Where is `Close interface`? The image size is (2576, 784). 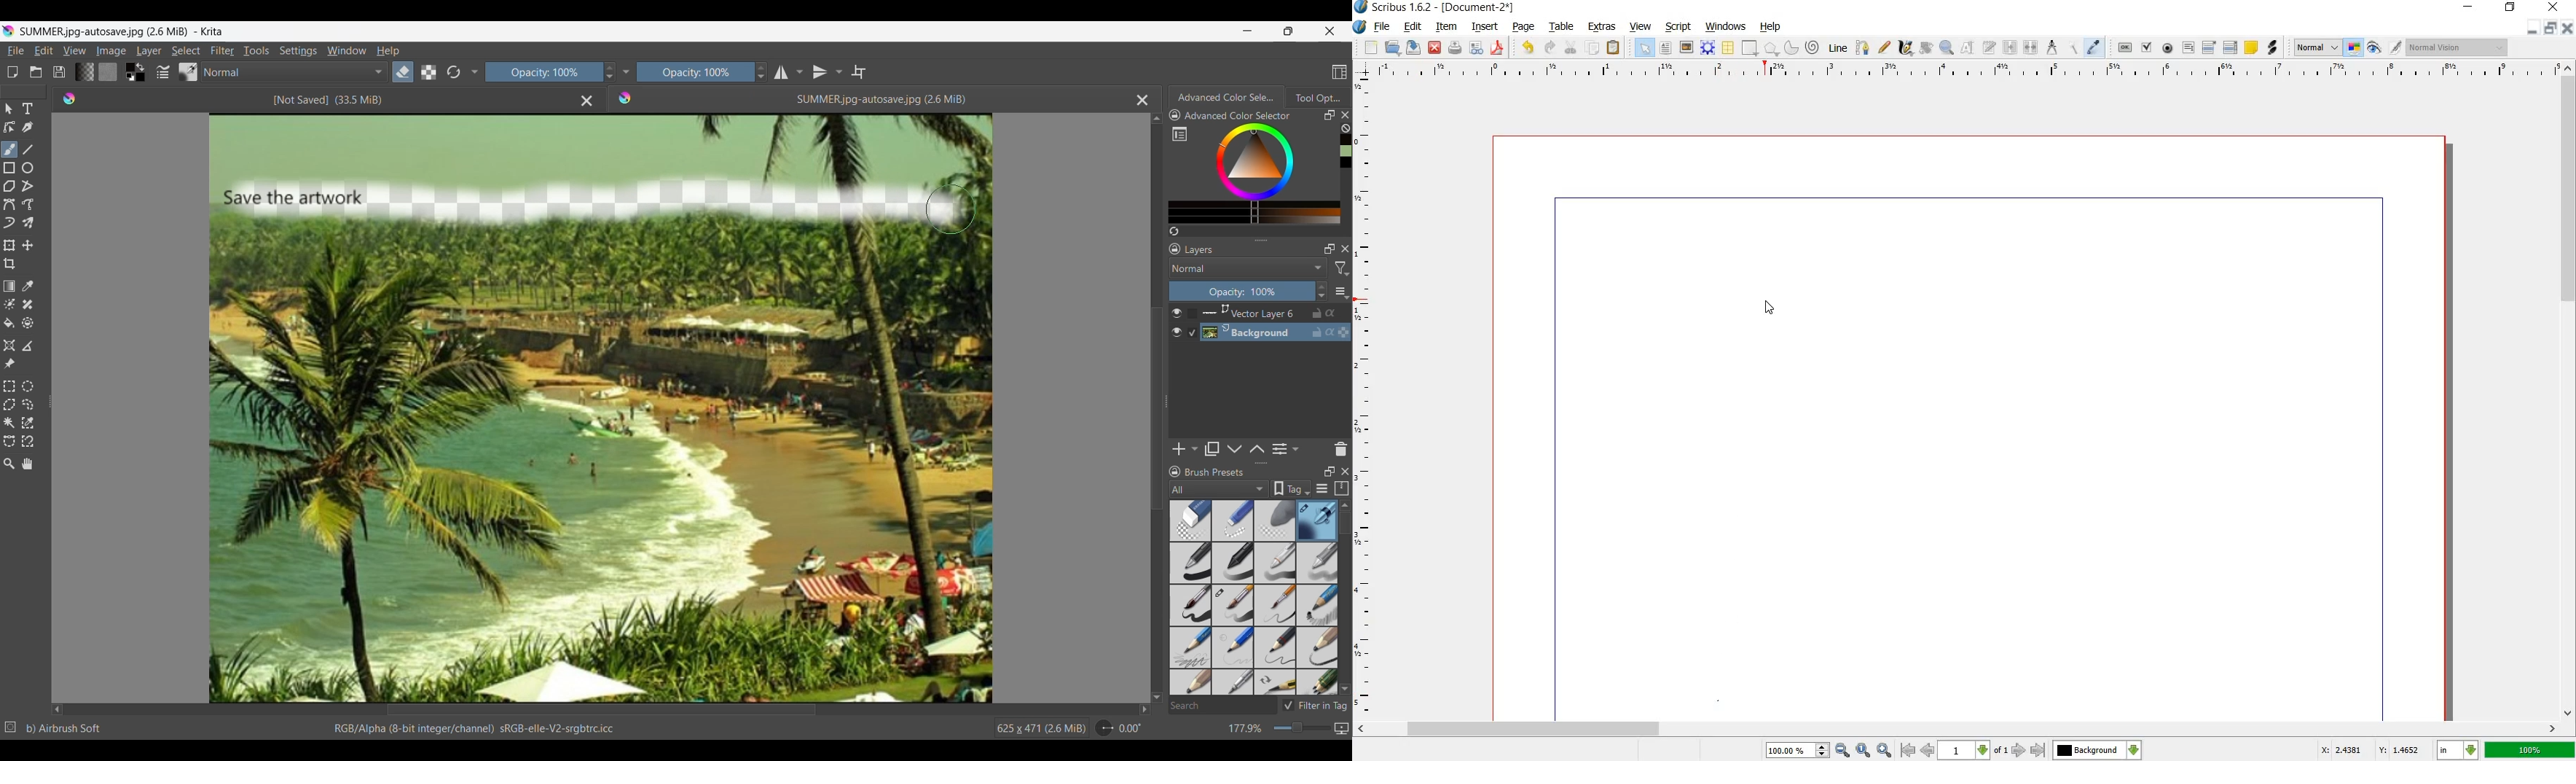
Close interface is located at coordinates (1330, 31).